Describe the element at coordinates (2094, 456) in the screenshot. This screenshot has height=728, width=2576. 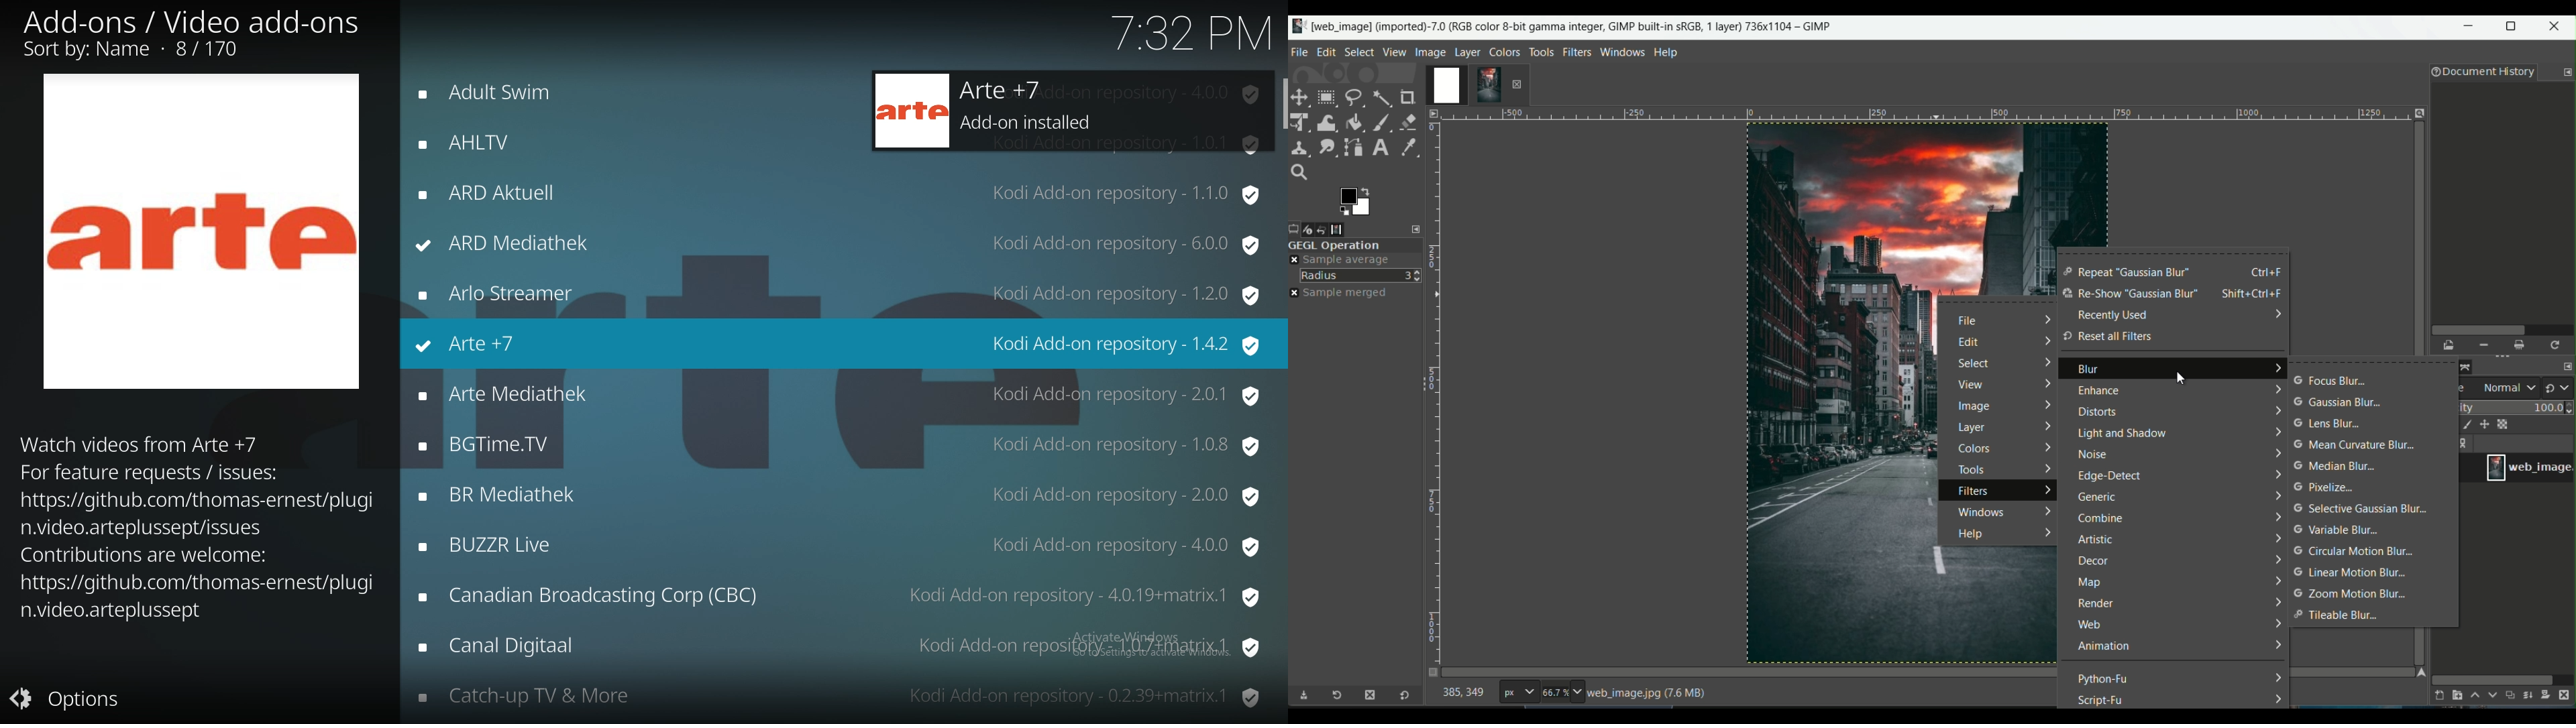
I see `noise` at that location.